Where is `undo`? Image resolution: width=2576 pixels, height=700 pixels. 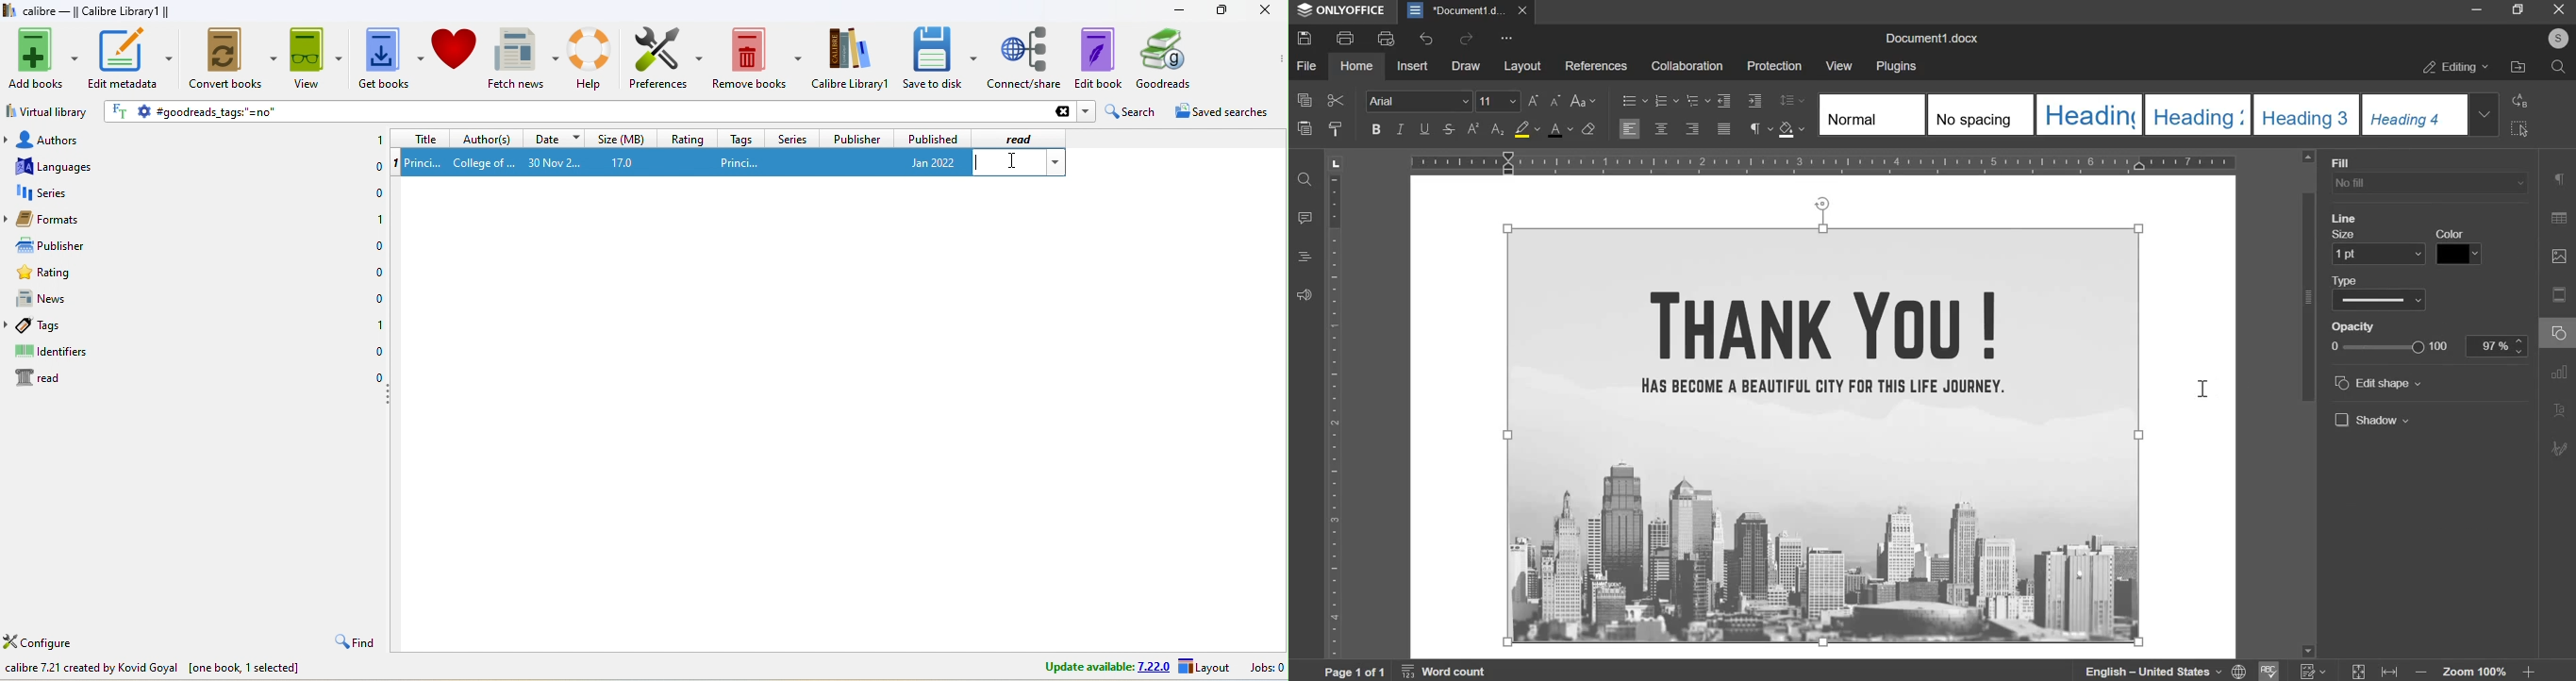
undo is located at coordinates (1425, 38).